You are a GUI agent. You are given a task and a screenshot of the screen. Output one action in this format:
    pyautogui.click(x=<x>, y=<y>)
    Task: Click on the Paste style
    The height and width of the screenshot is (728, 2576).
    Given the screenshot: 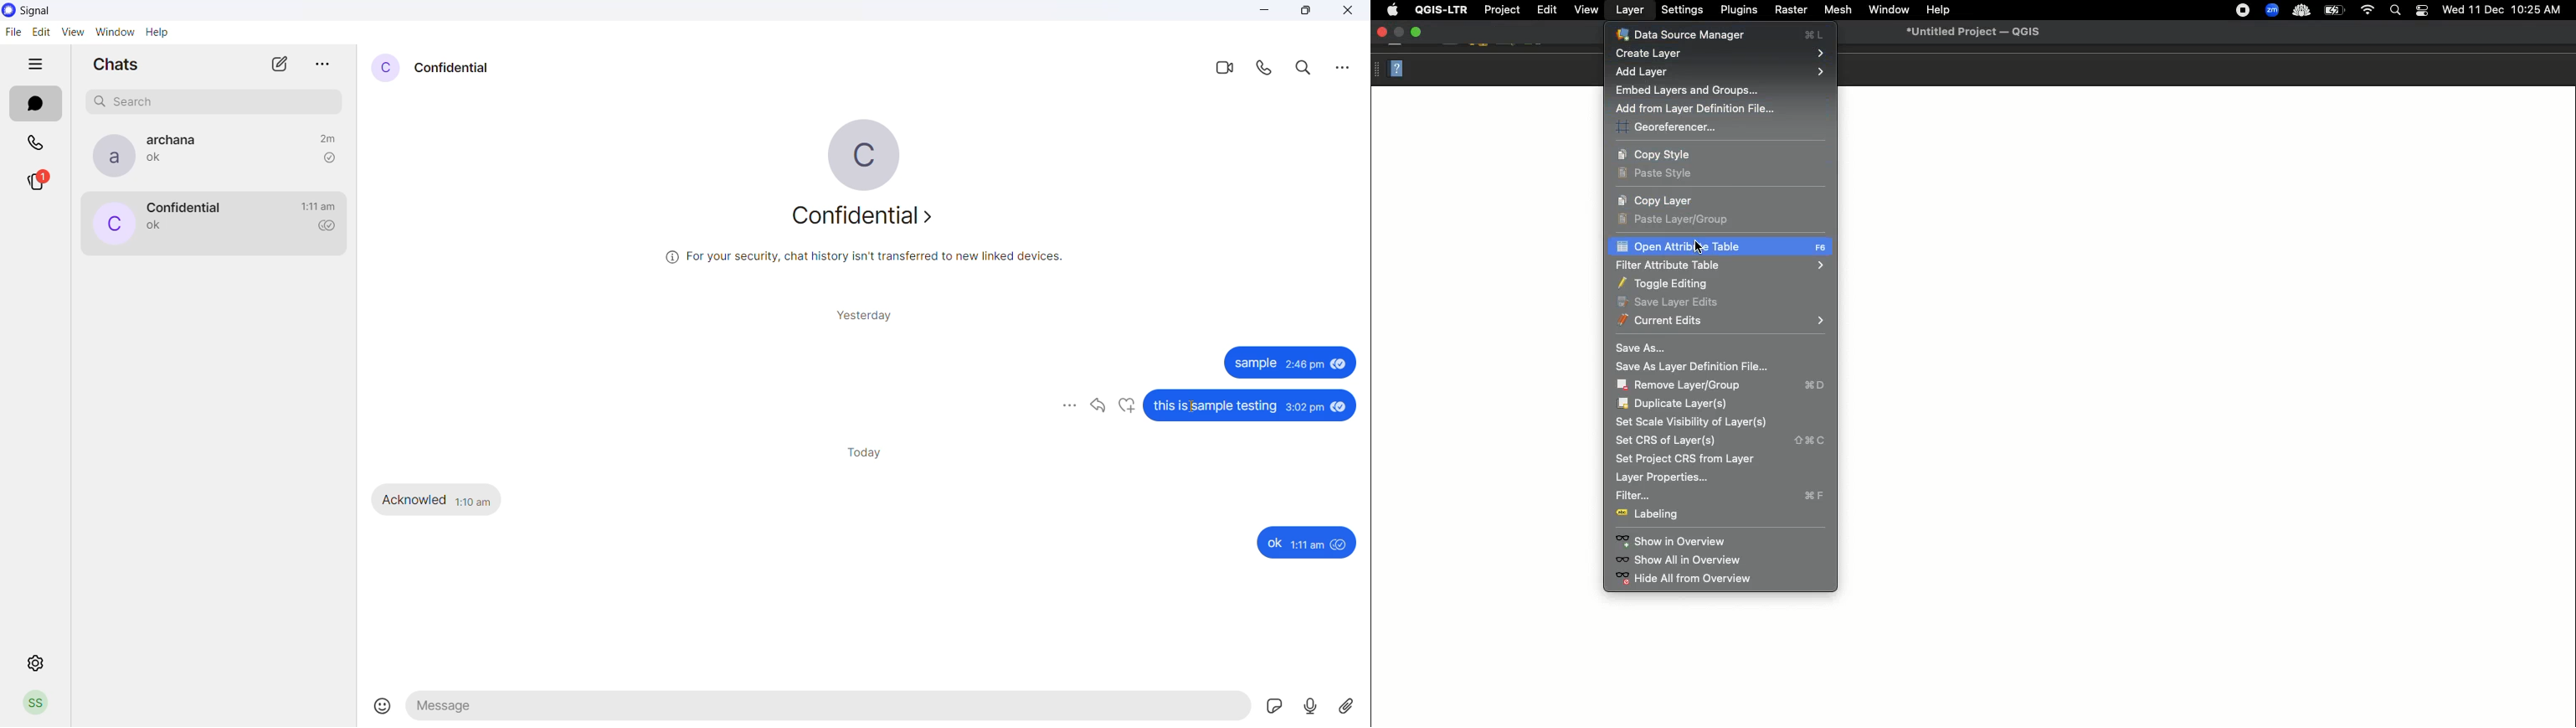 What is the action you would take?
    pyautogui.click(x=1658, y=175)
    